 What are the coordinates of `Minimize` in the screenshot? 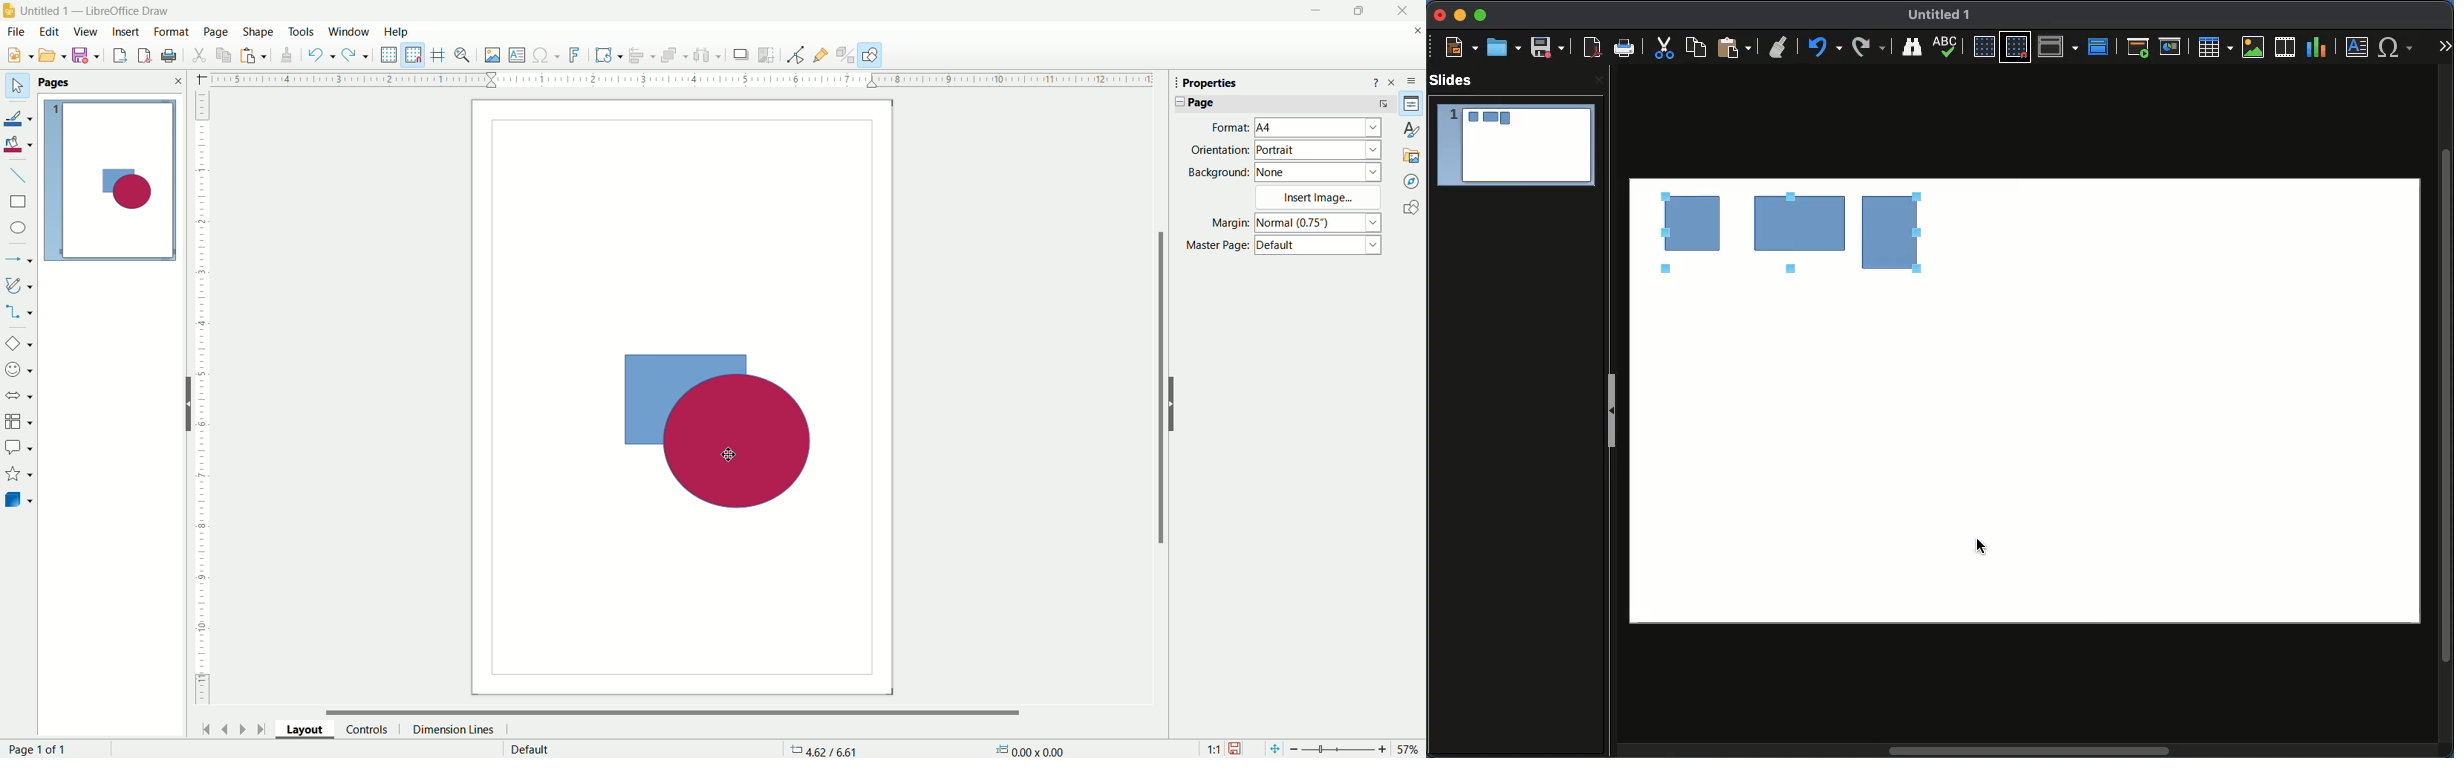 It's located at (1459, 16).